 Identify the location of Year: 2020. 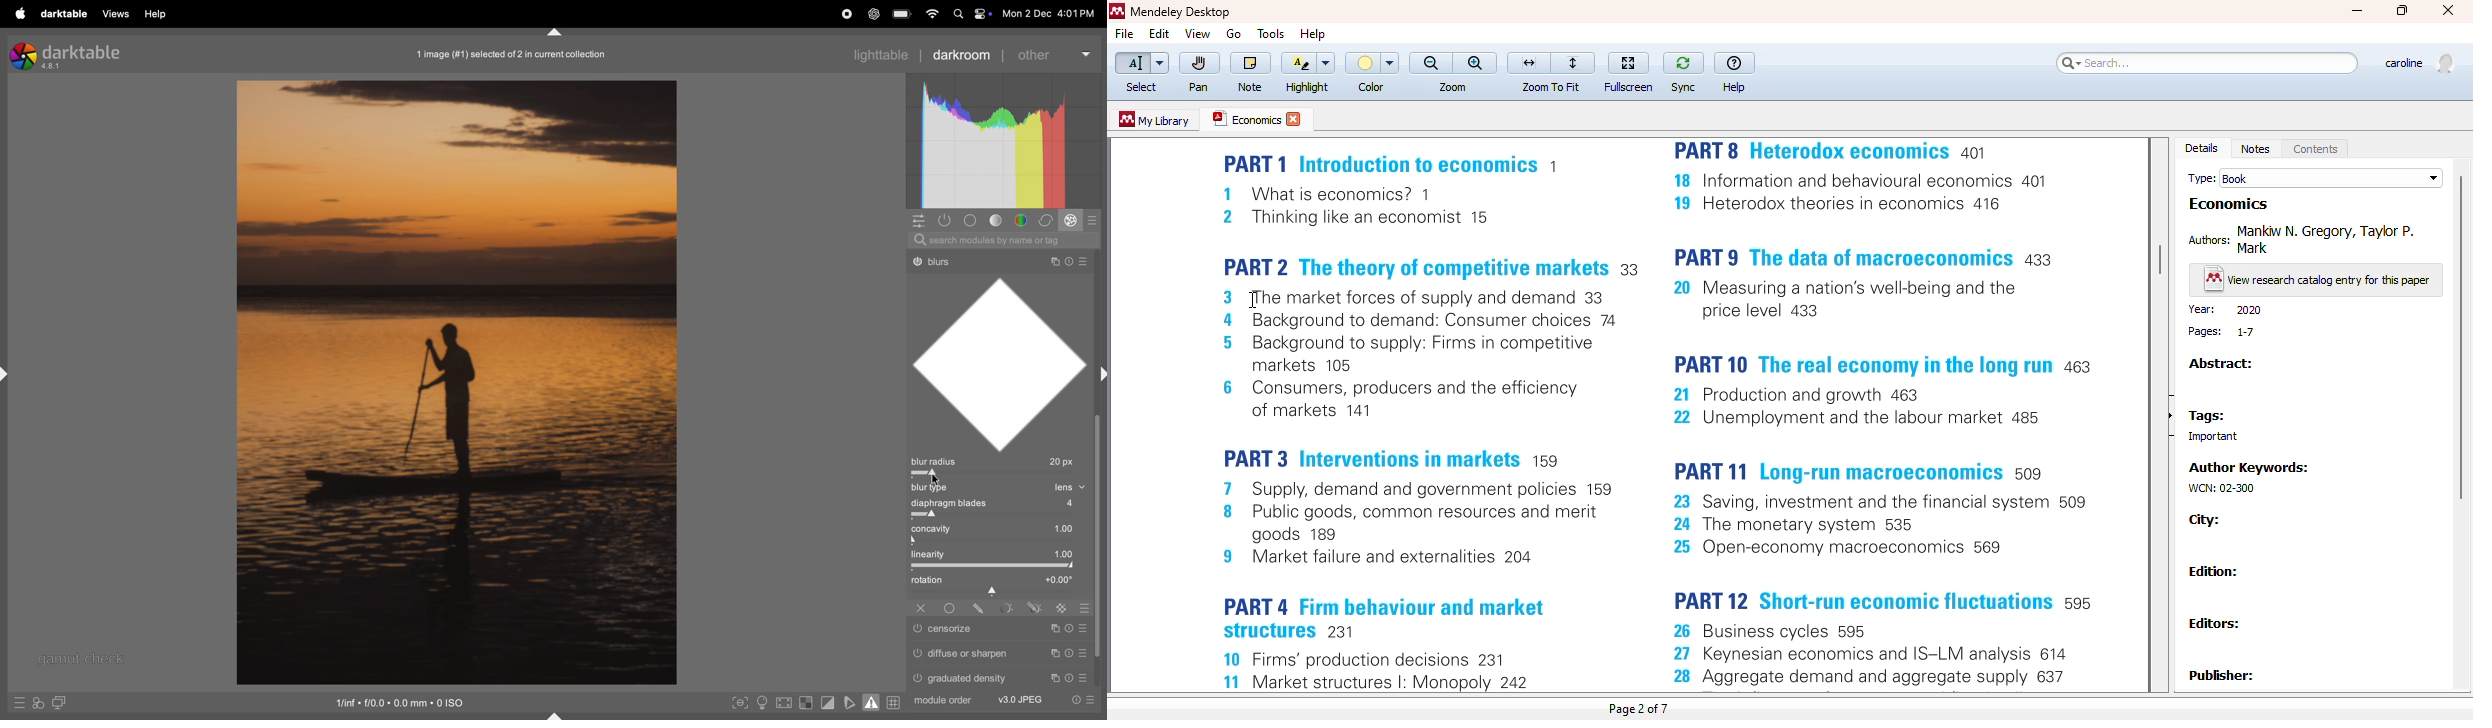
(2227, 308).